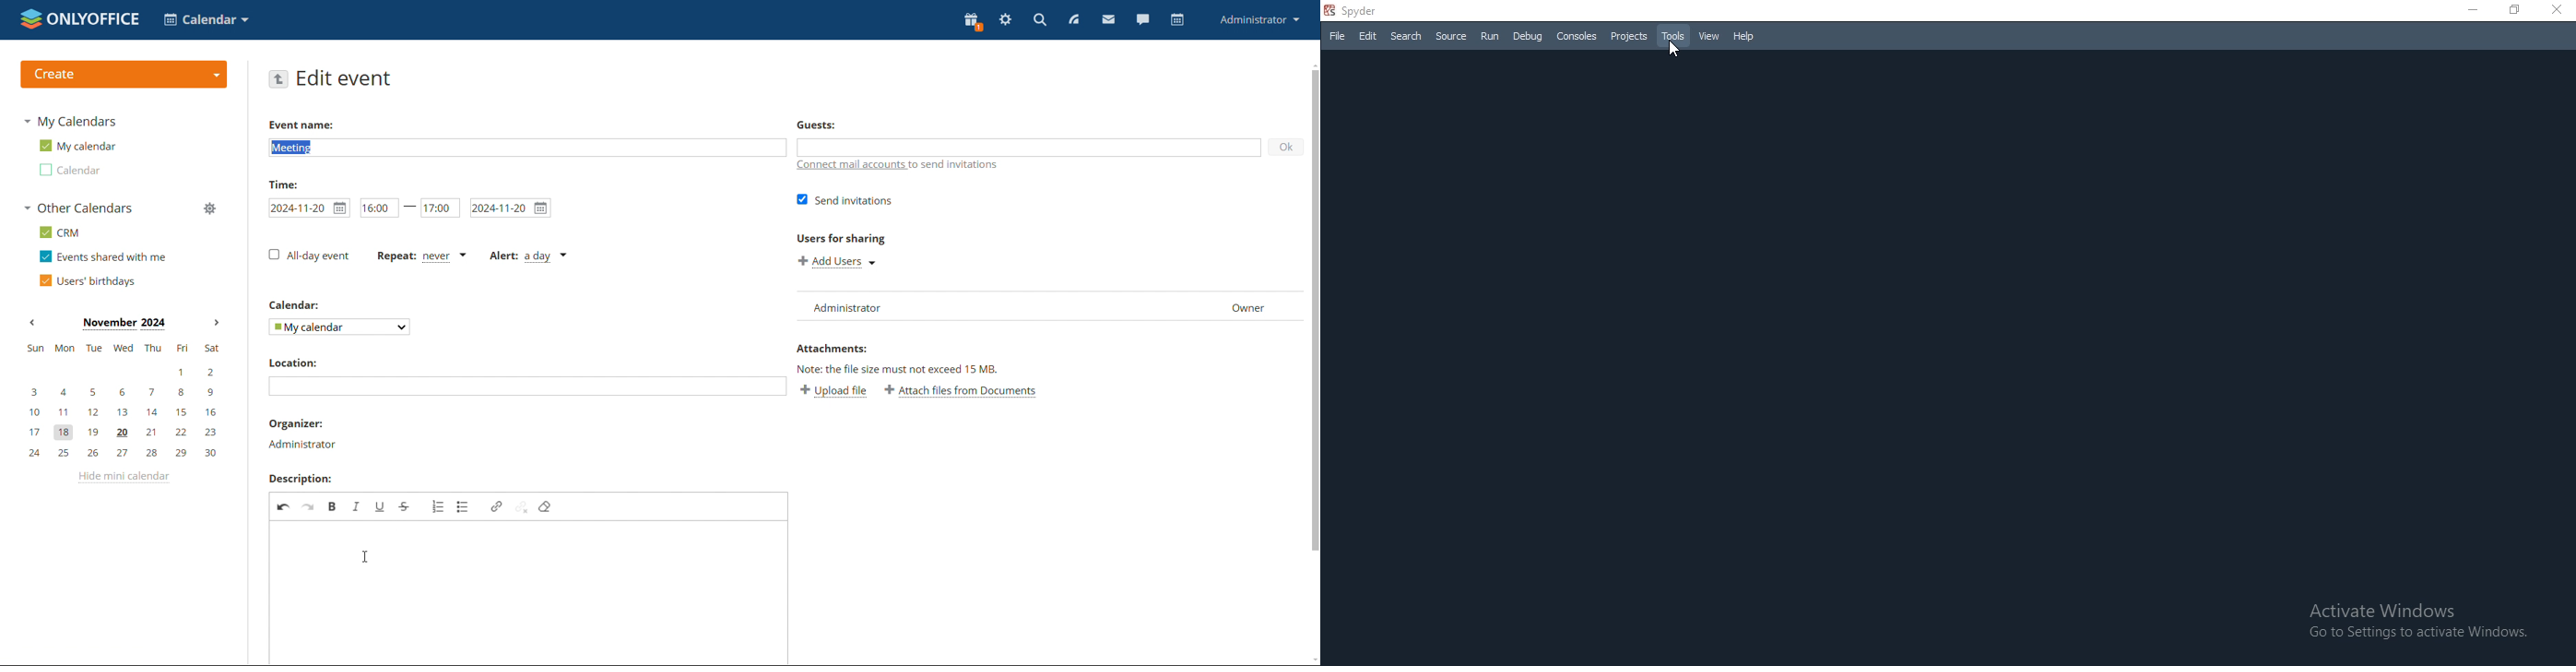  Describe the element at coordinates (123, 477) in the screenshot. I see `hide mini calendar` at that location.